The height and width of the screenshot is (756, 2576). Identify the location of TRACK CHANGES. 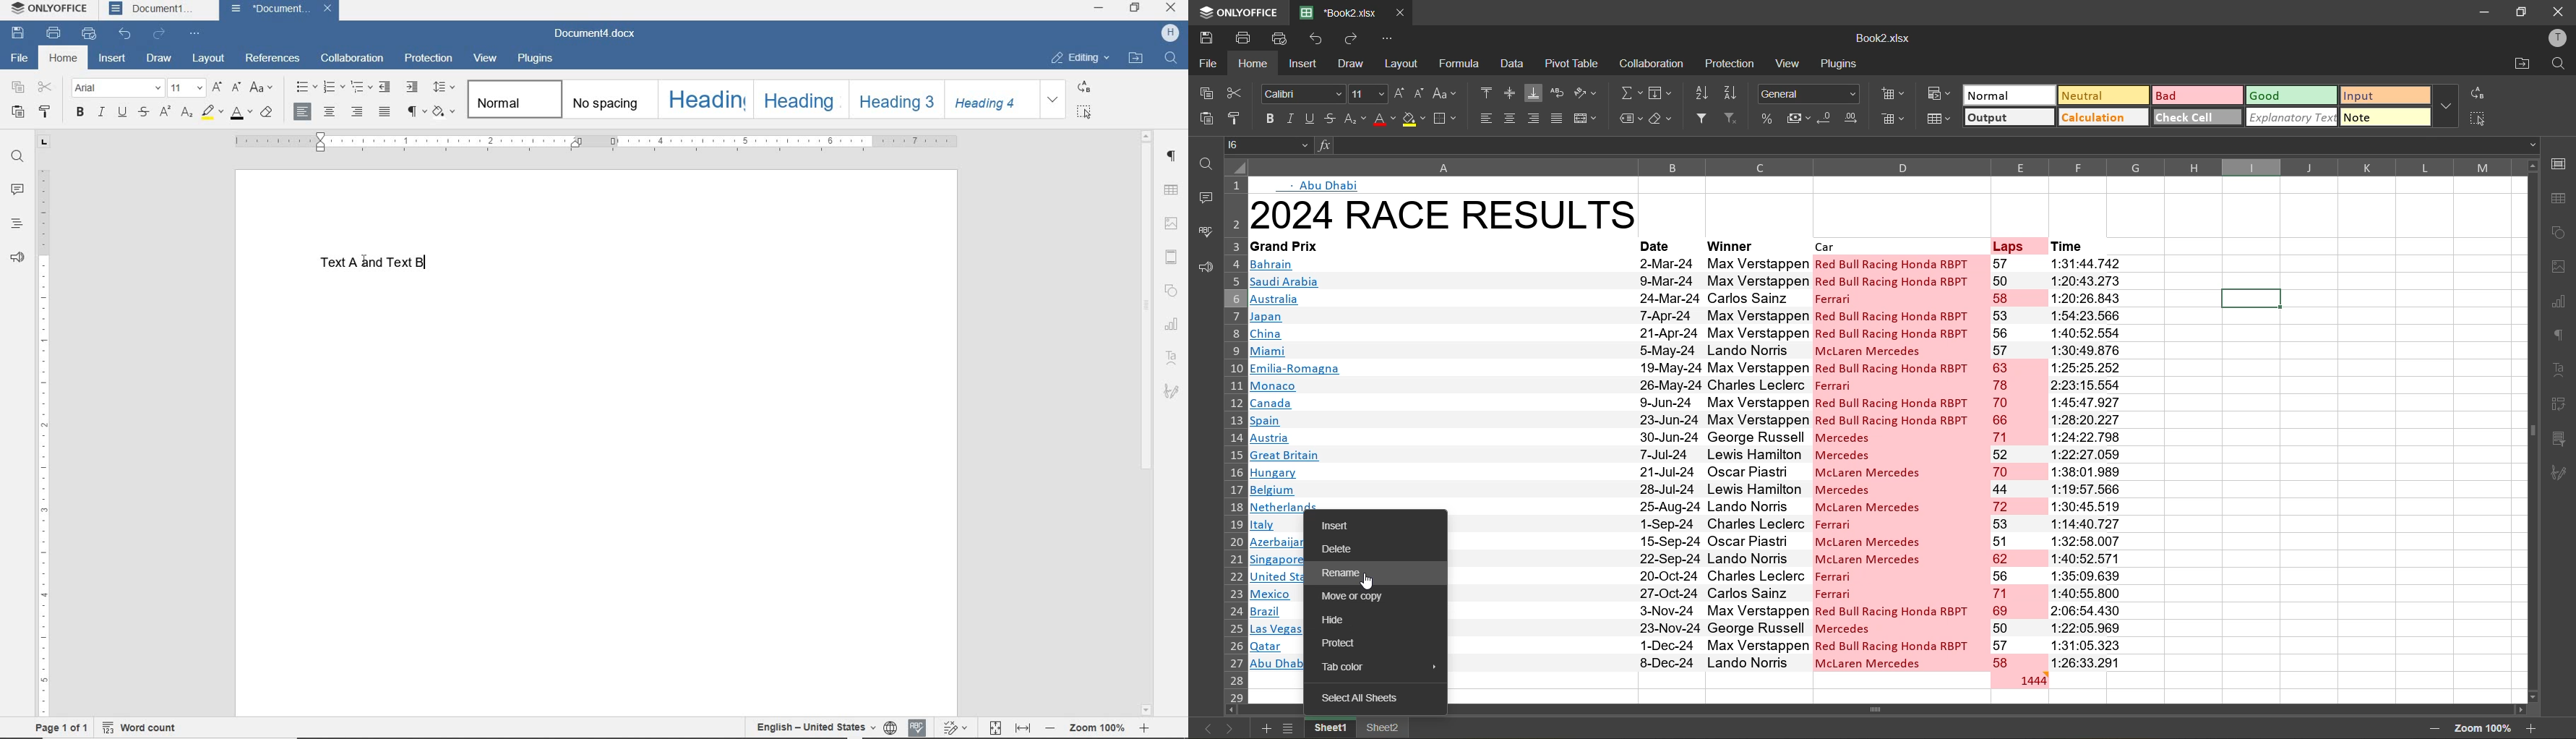
(954, 727).